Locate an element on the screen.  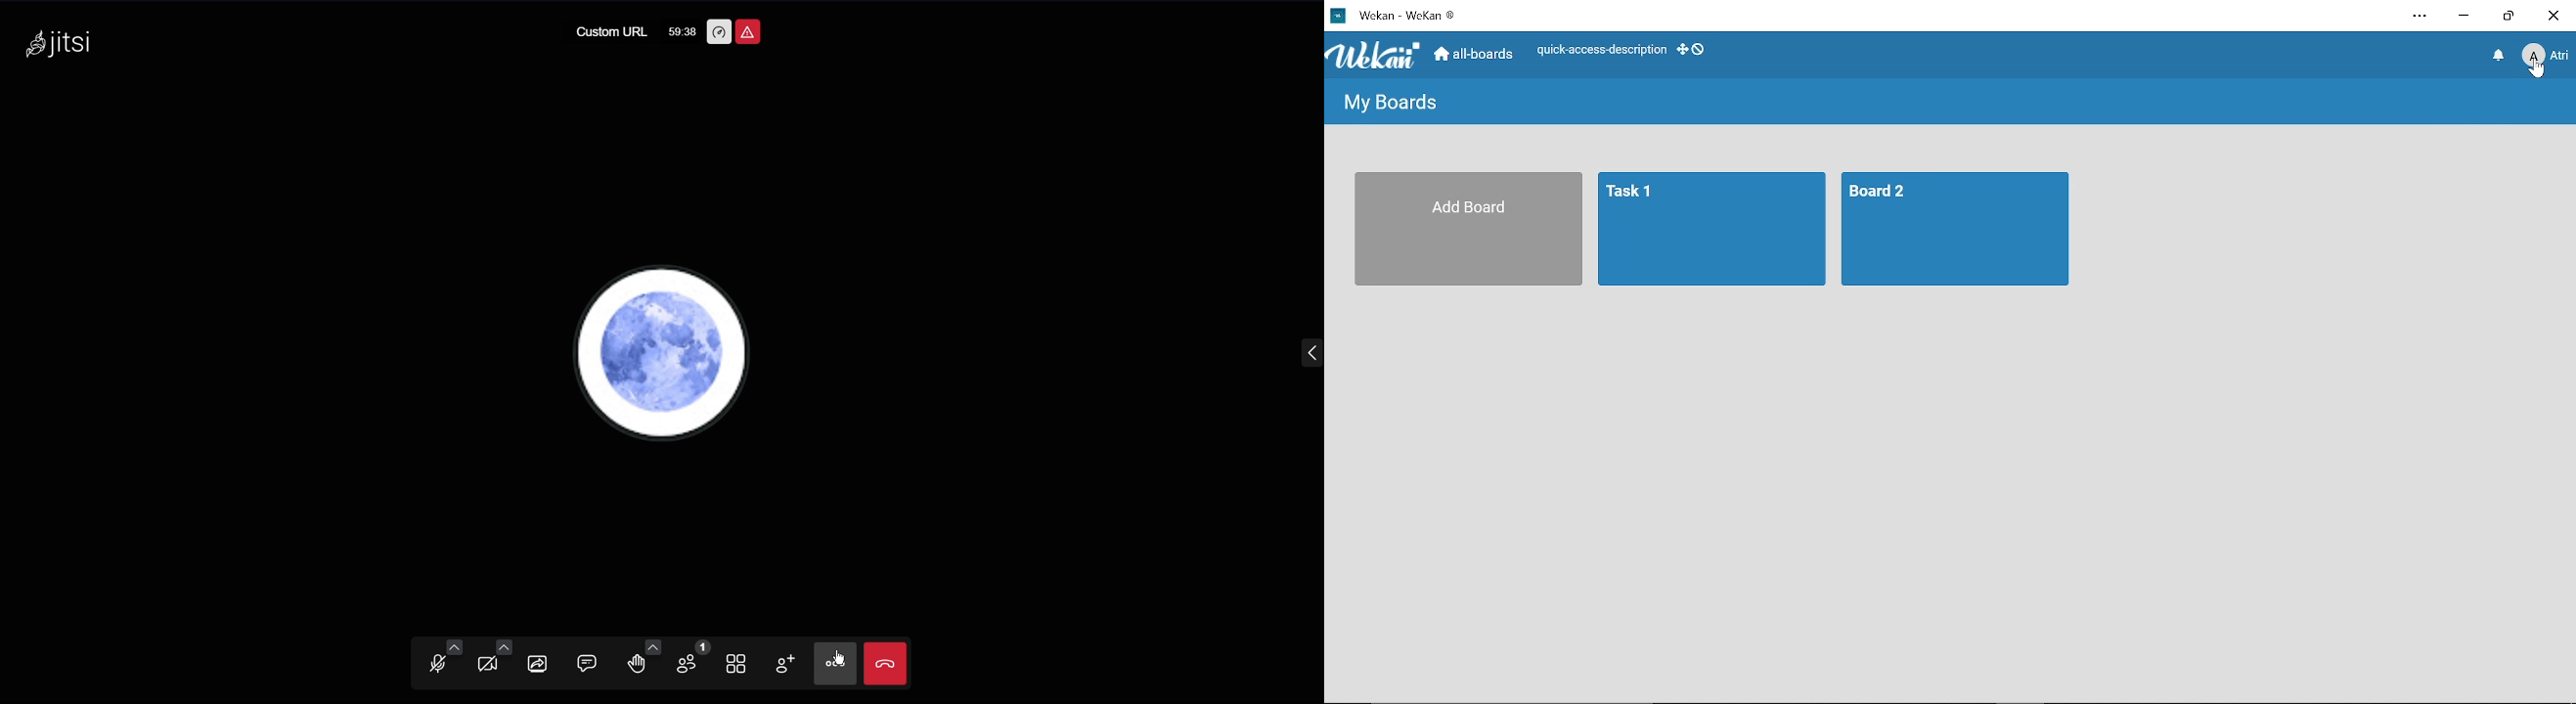
My boards is located at coordinates (1394, 103).